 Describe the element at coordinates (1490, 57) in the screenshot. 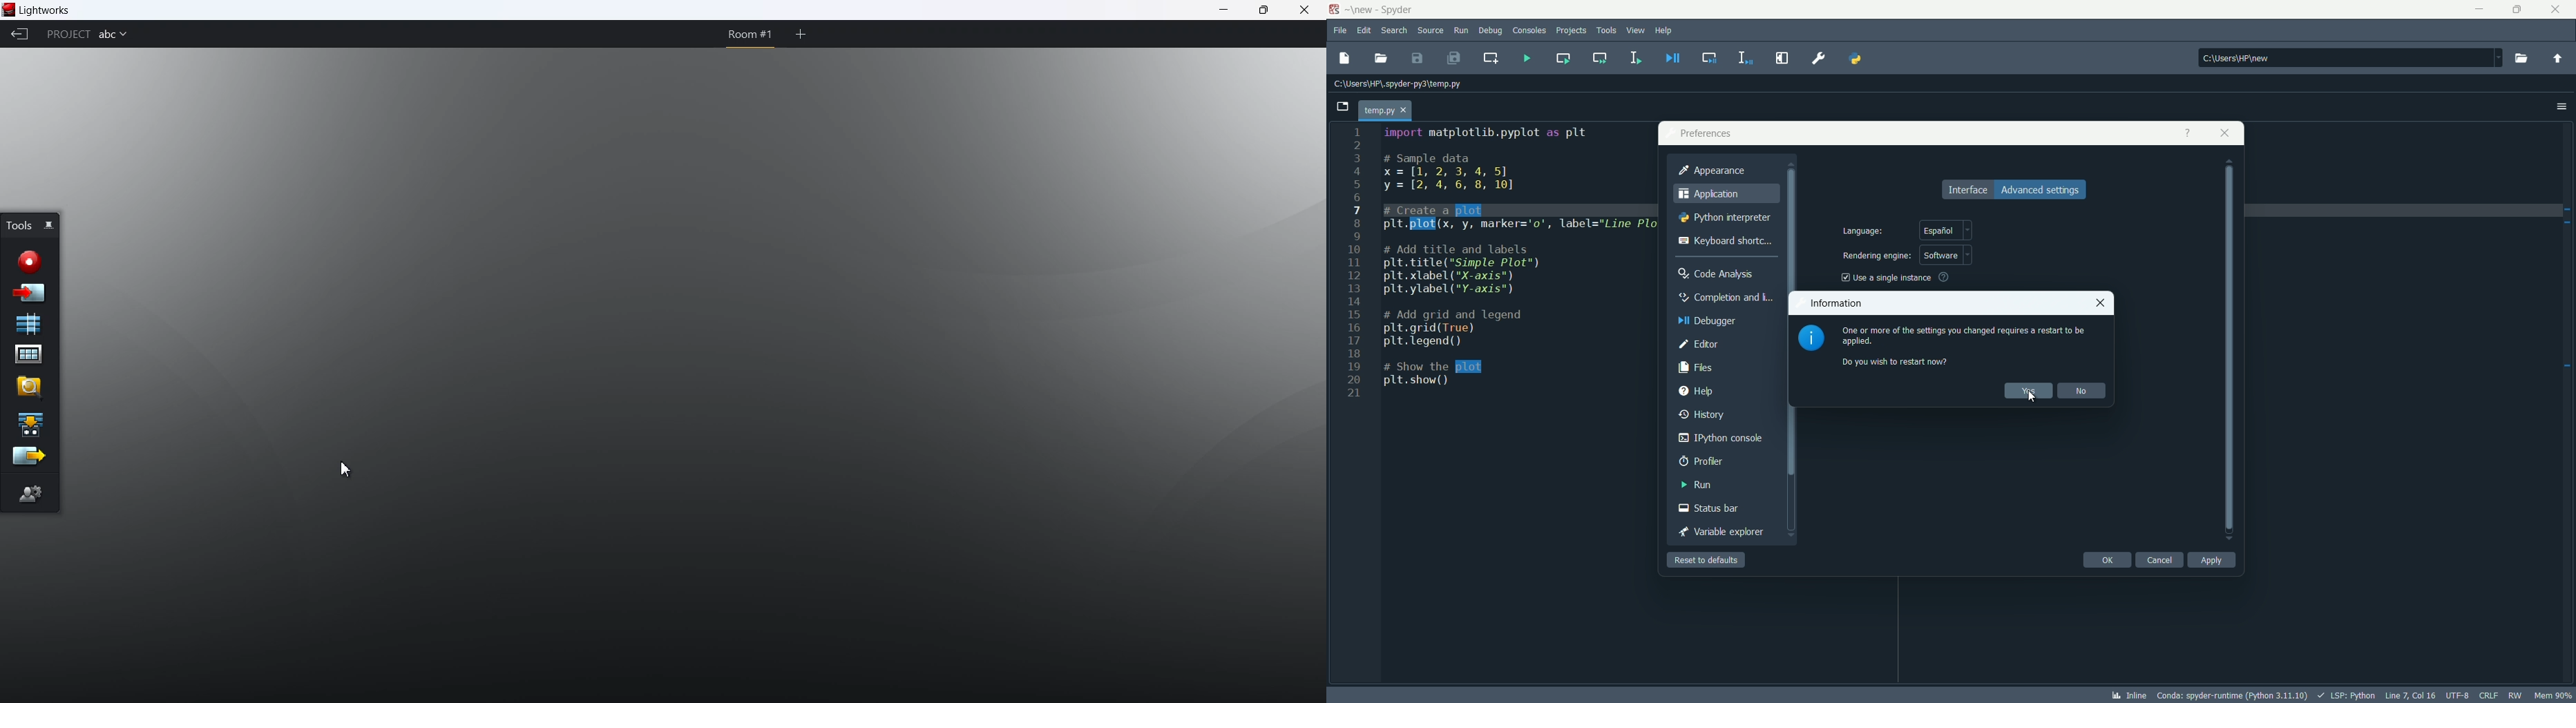

I see `create new cell at the current line` at that location.